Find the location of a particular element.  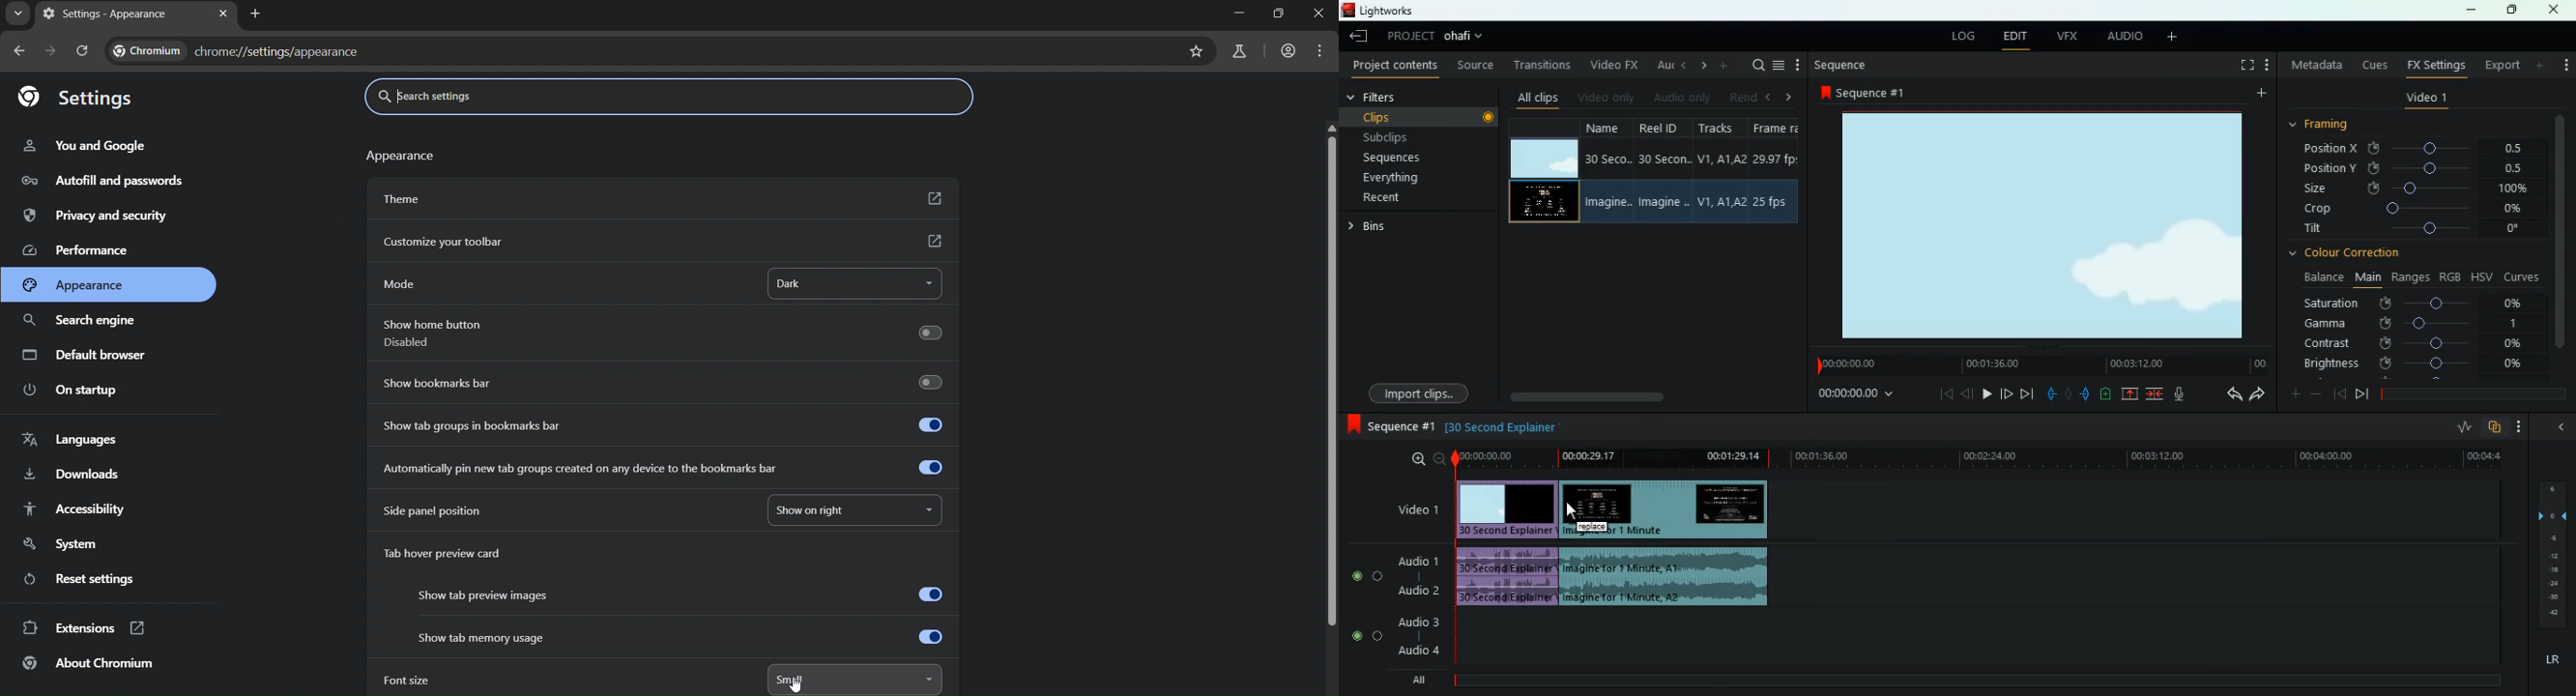

more is located at coordinates (1798, 65).